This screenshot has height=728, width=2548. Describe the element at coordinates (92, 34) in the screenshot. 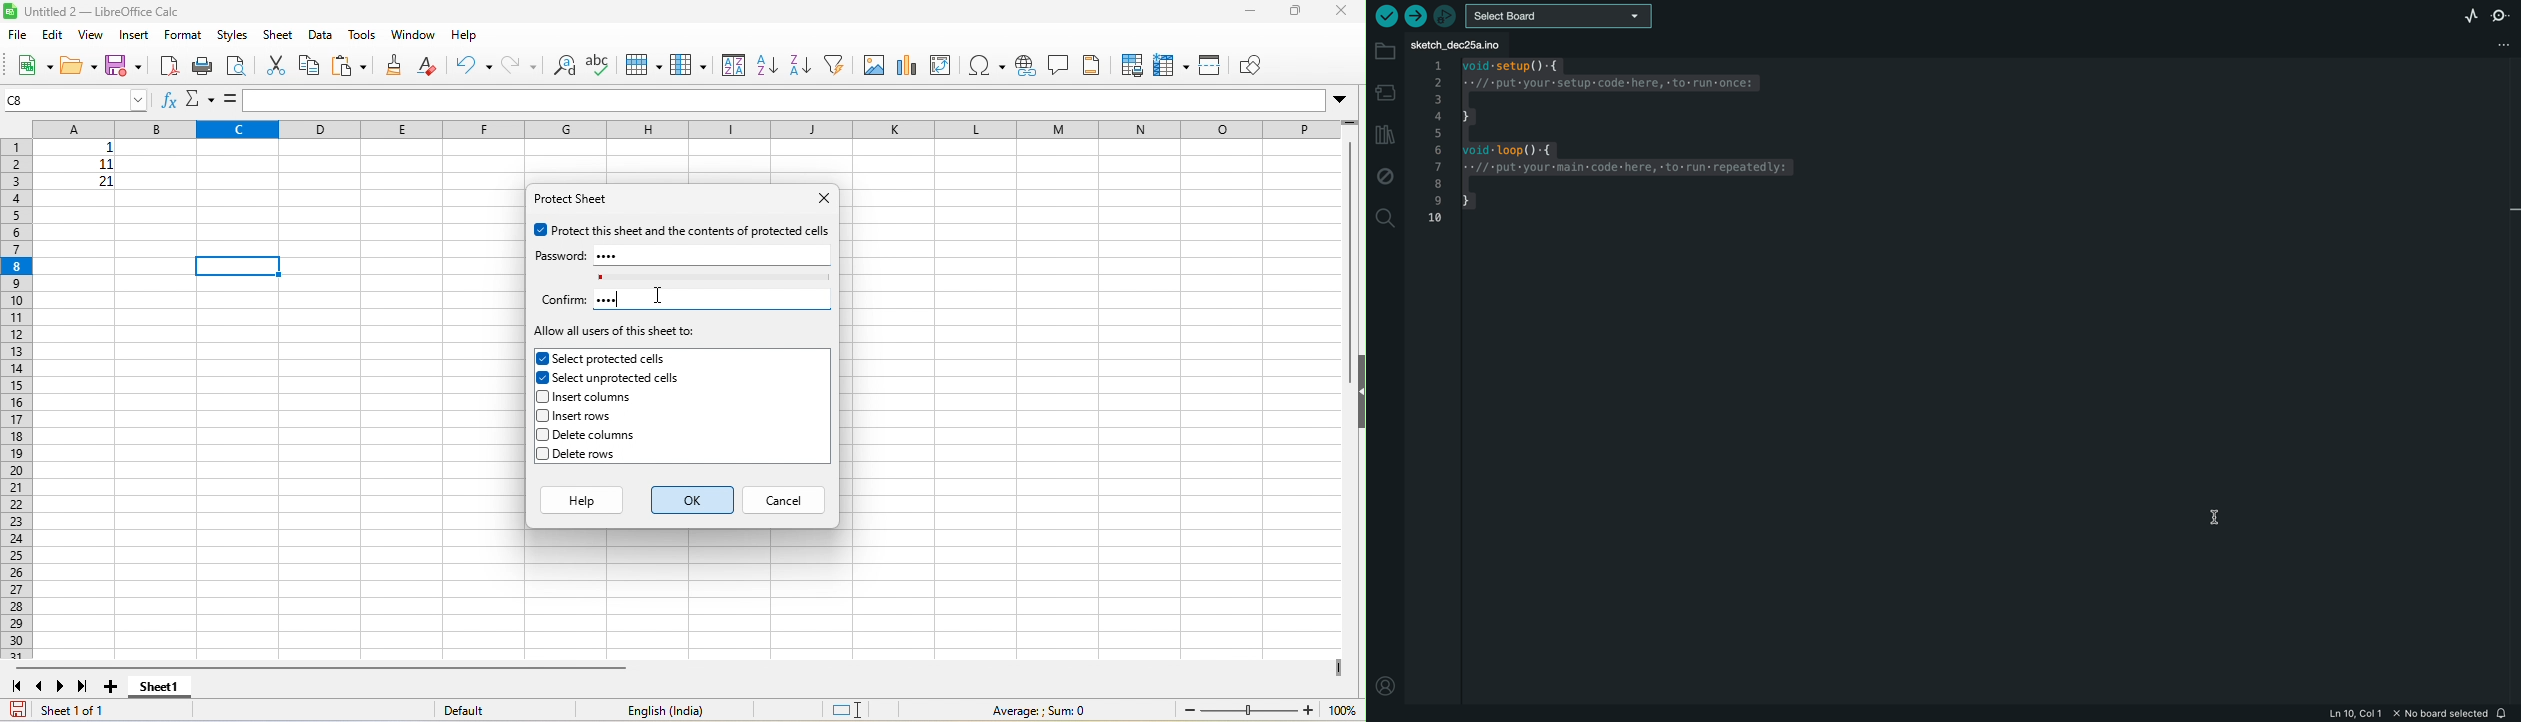

I see `view` at that location.